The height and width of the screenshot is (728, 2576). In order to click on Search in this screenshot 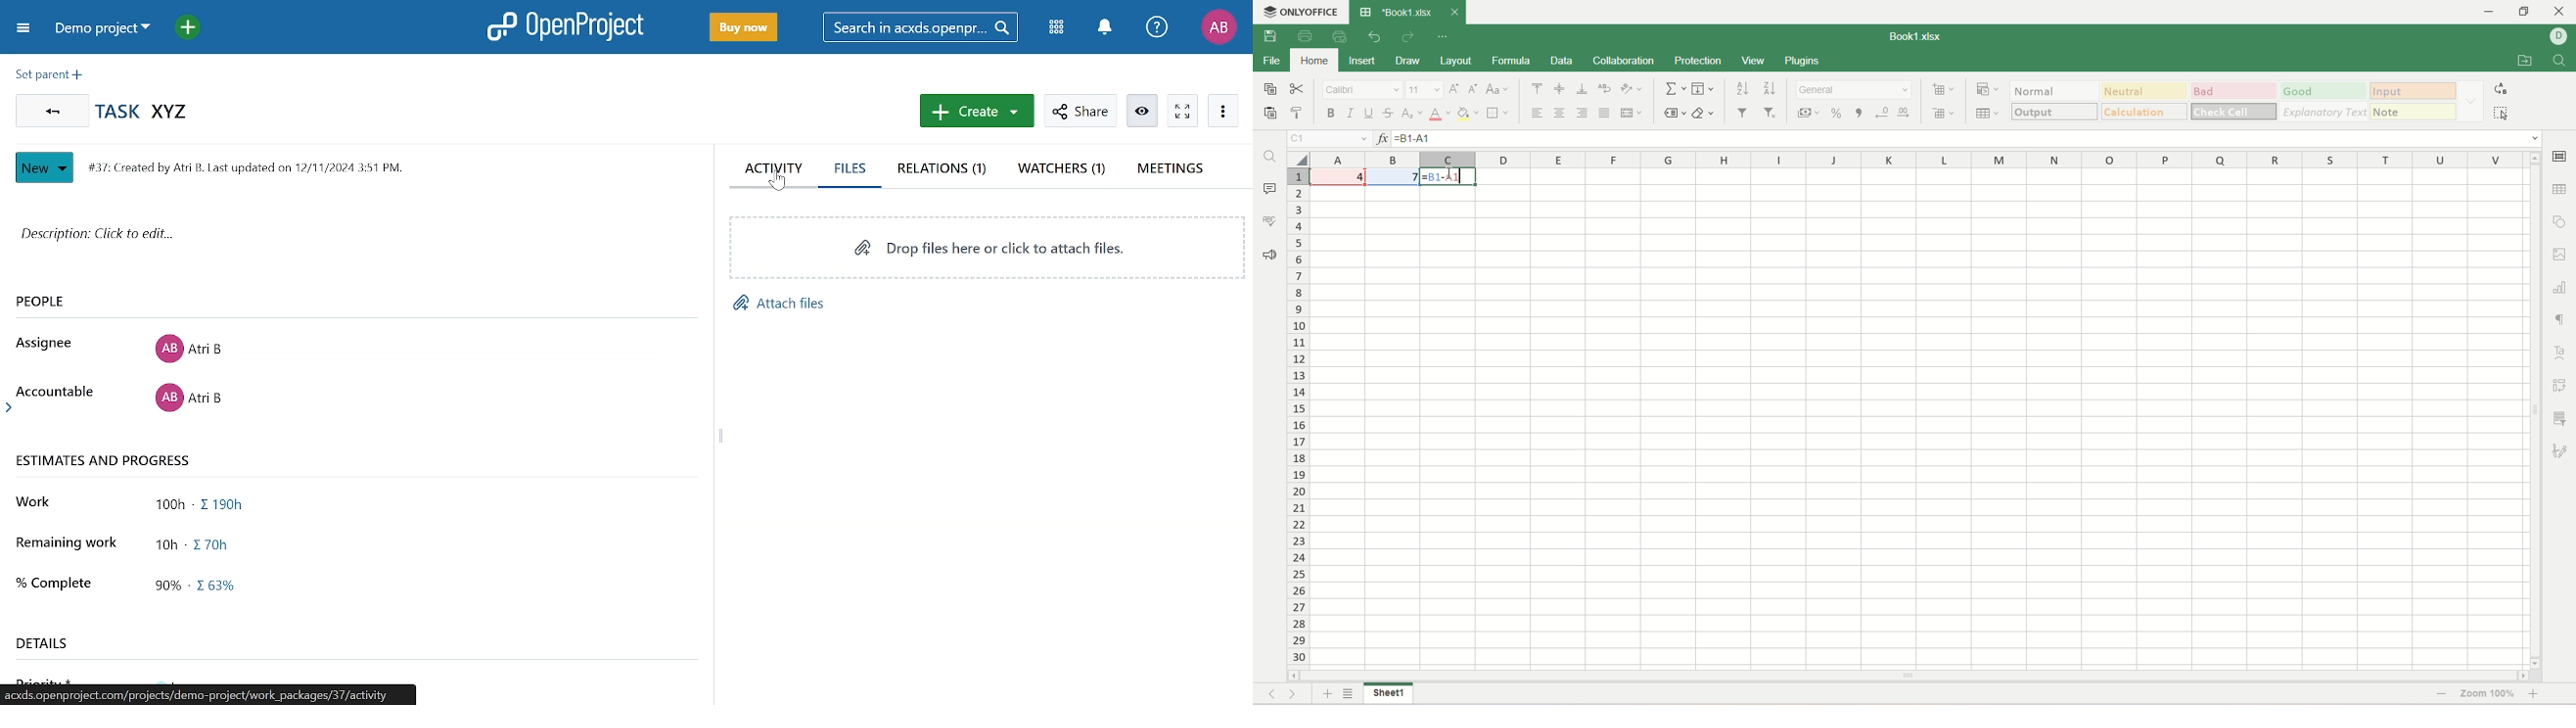, I will do `click(920, 26)`.